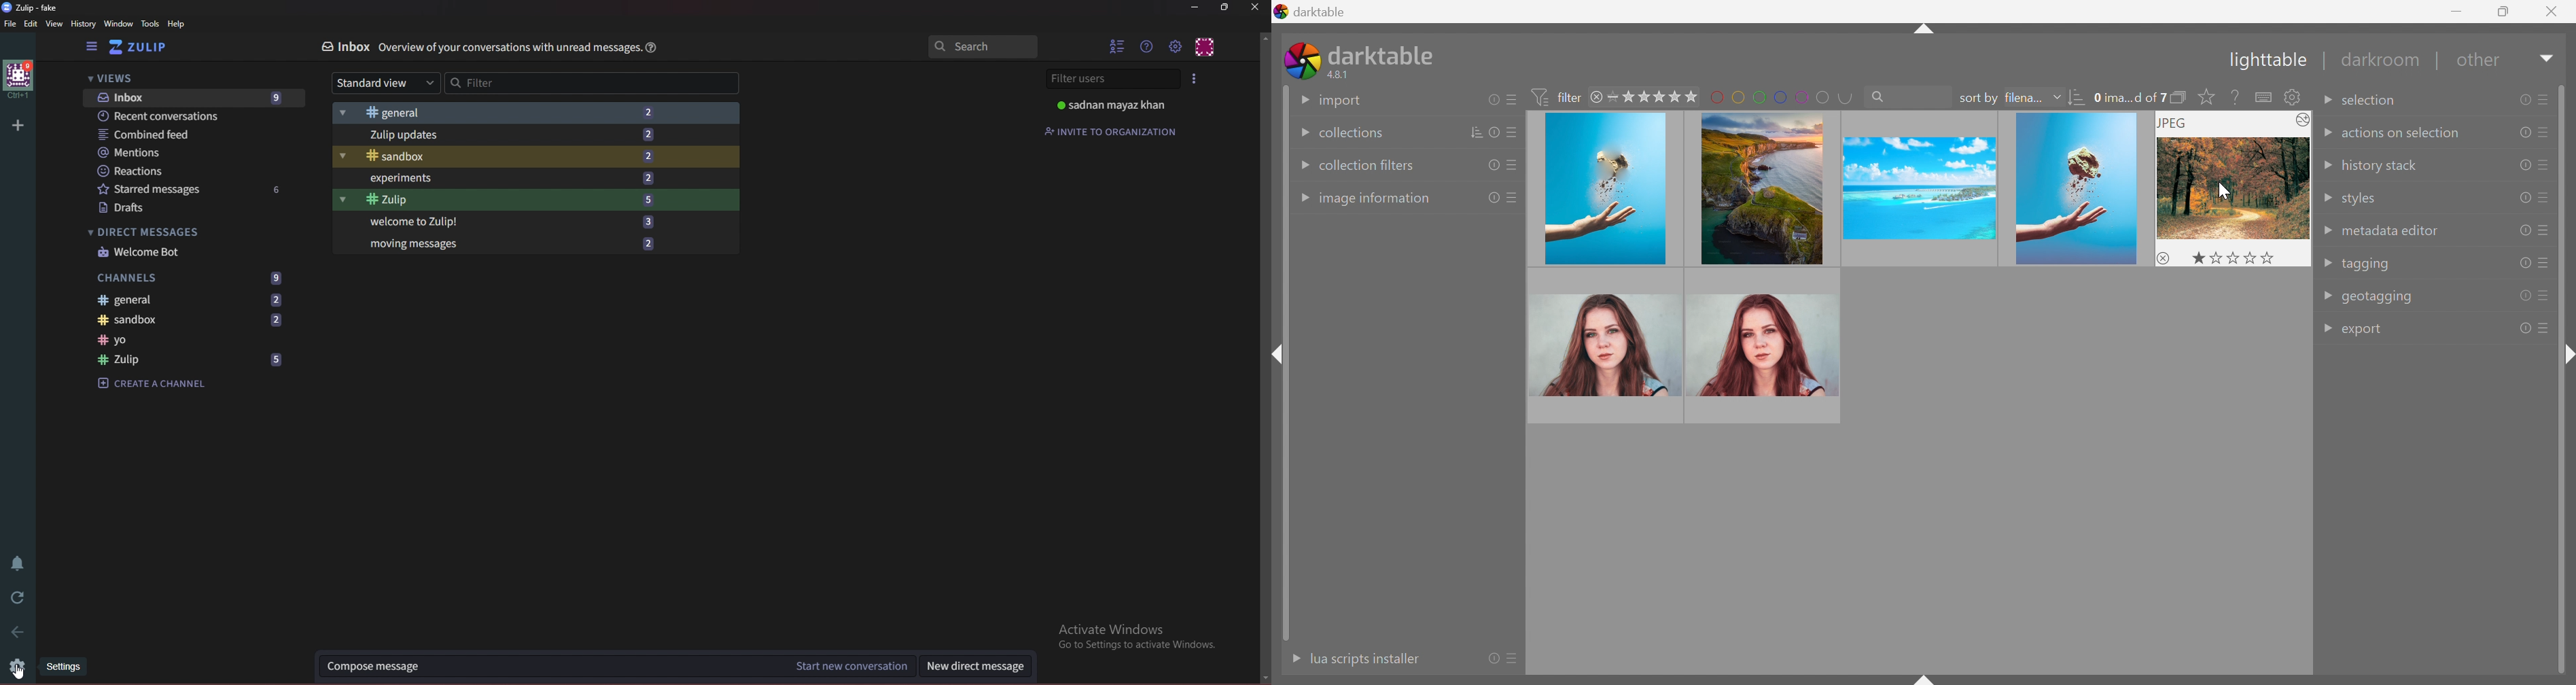  Describe the element at coordinates (2264, 62) in the screenshot. I see `Lighttable` at that location.